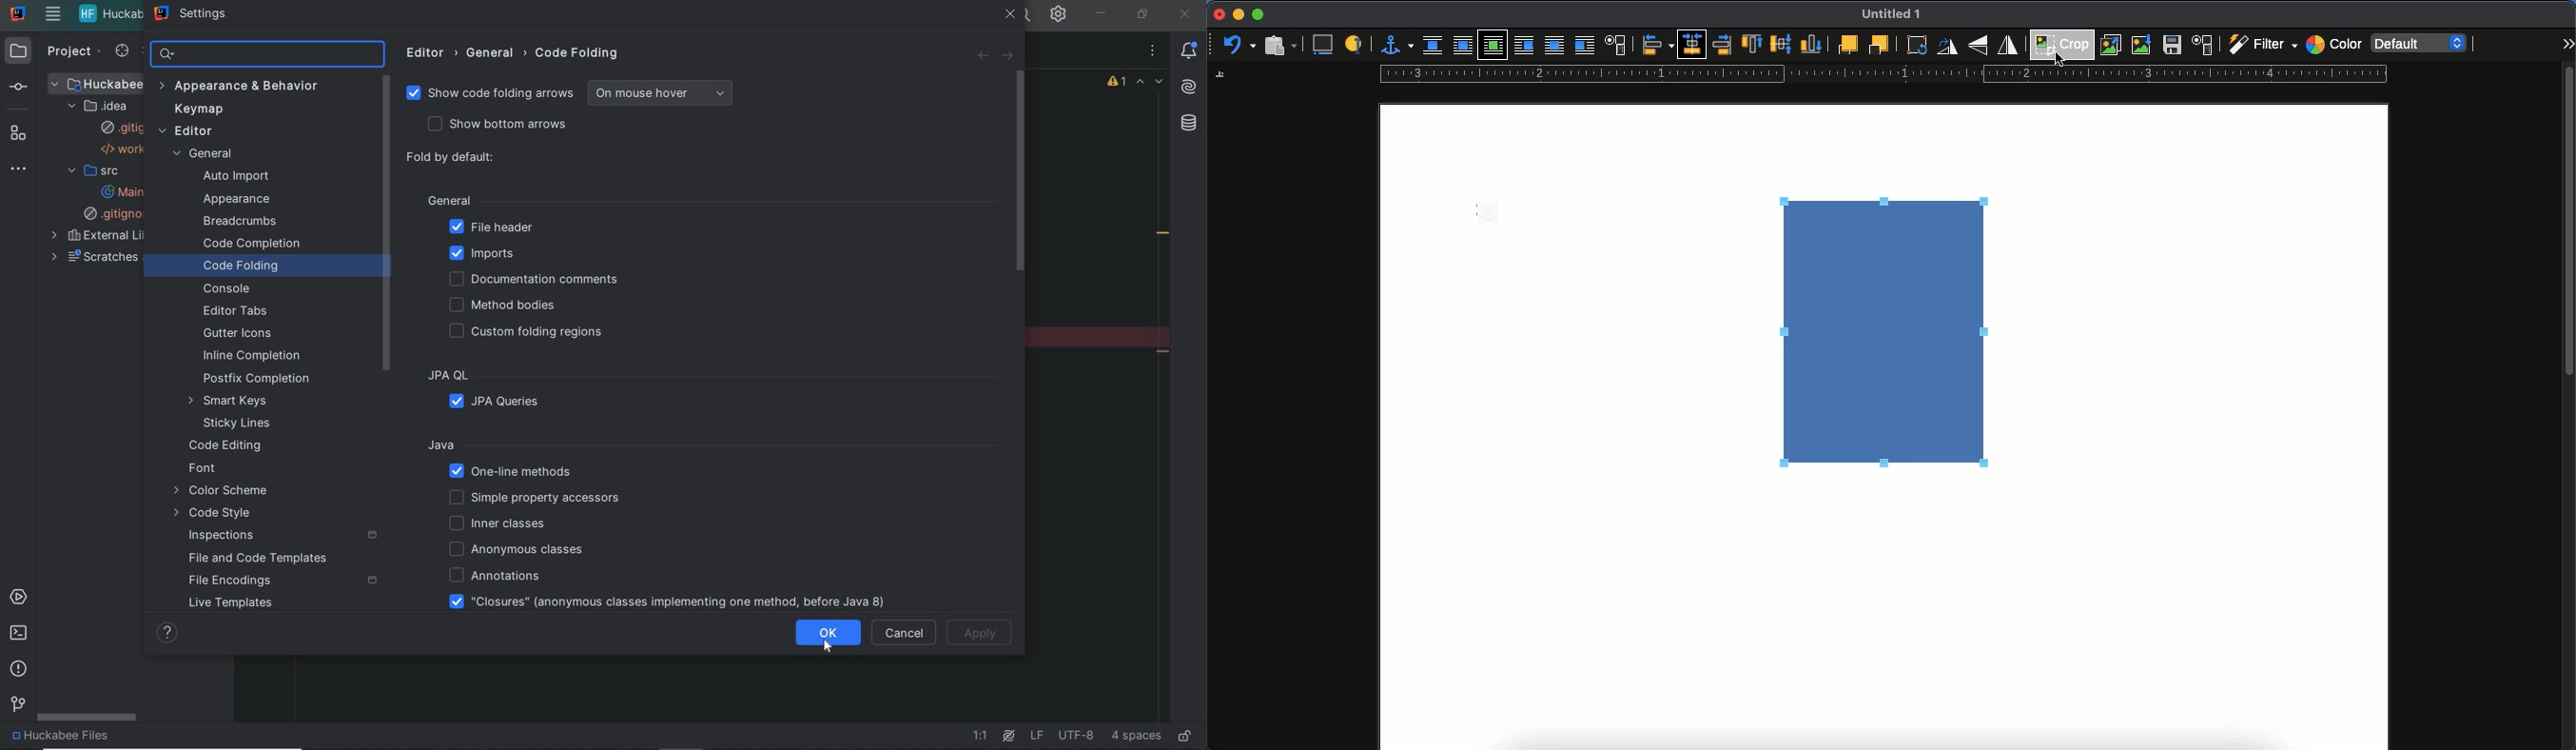 This screenshot has width=2576, height=756. What do you see at coordinates (2203, 45) in the screenshot?
I see `image properties` at bounding box center [2203, 45].